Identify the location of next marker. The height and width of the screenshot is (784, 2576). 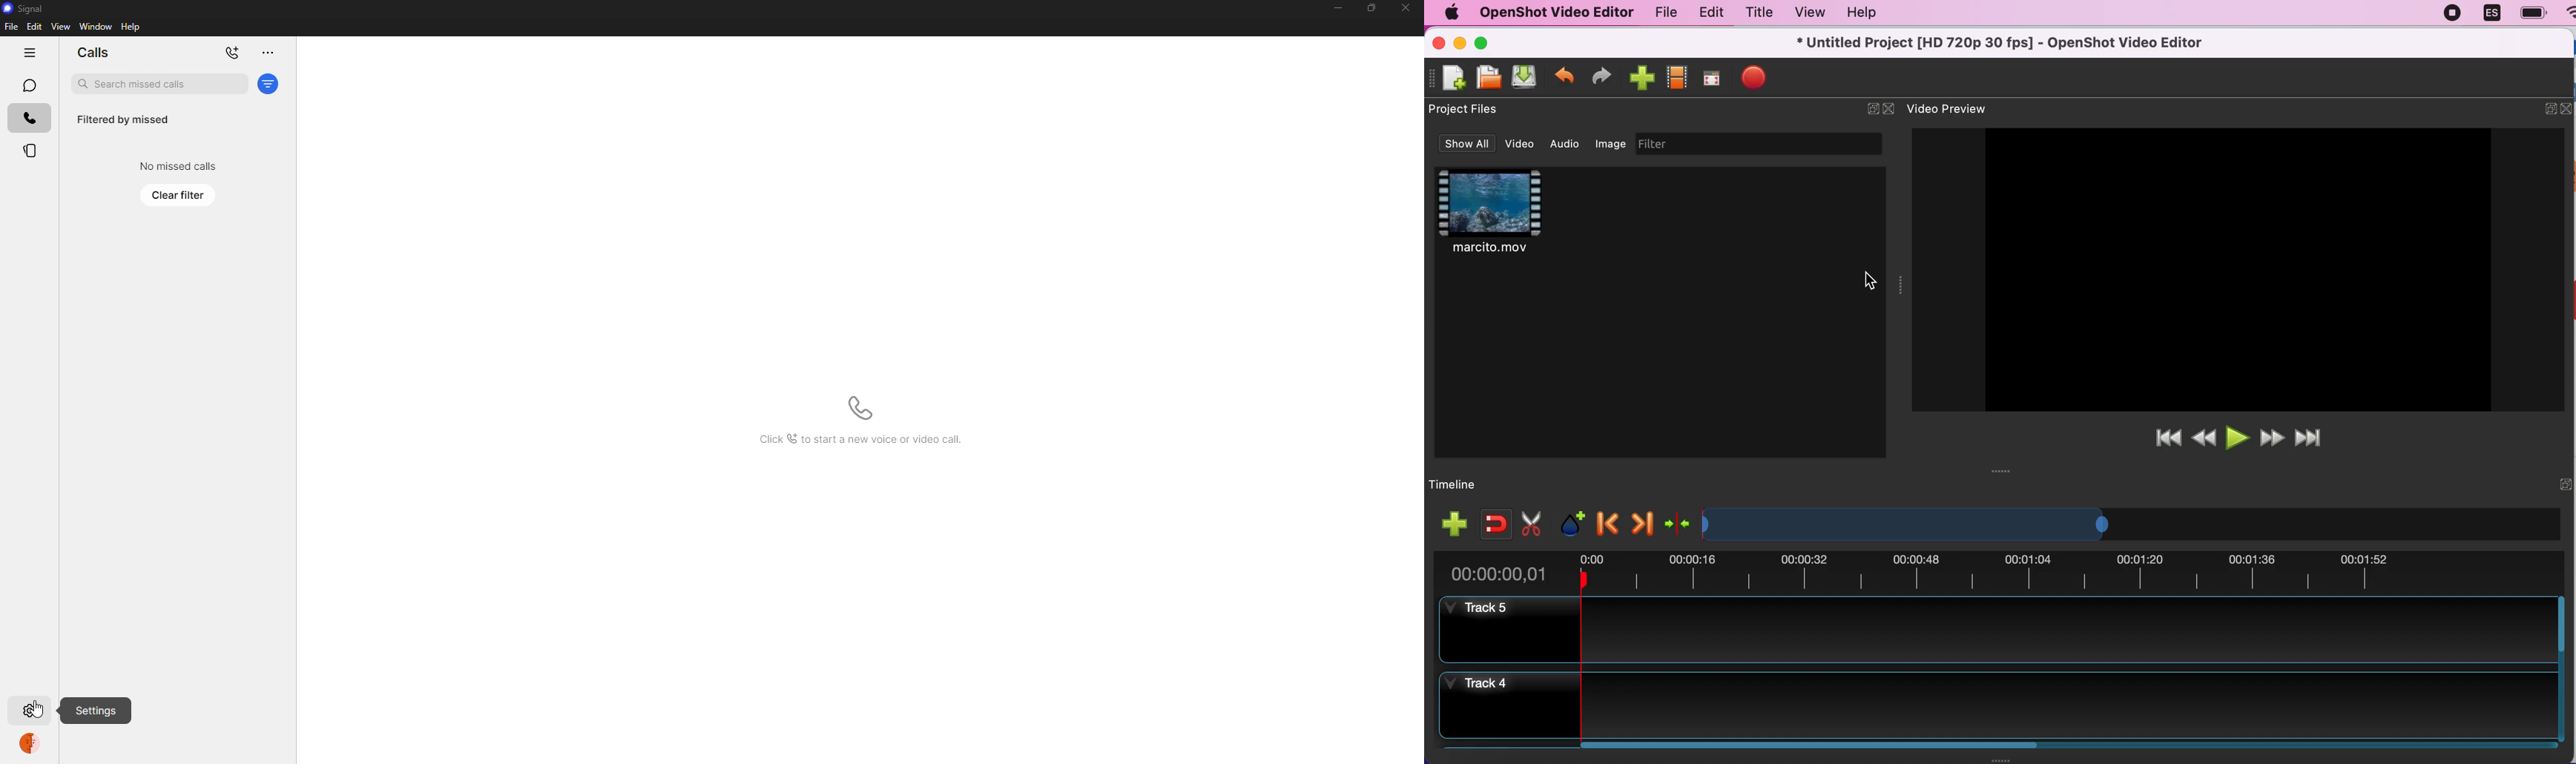
(1641, 522).